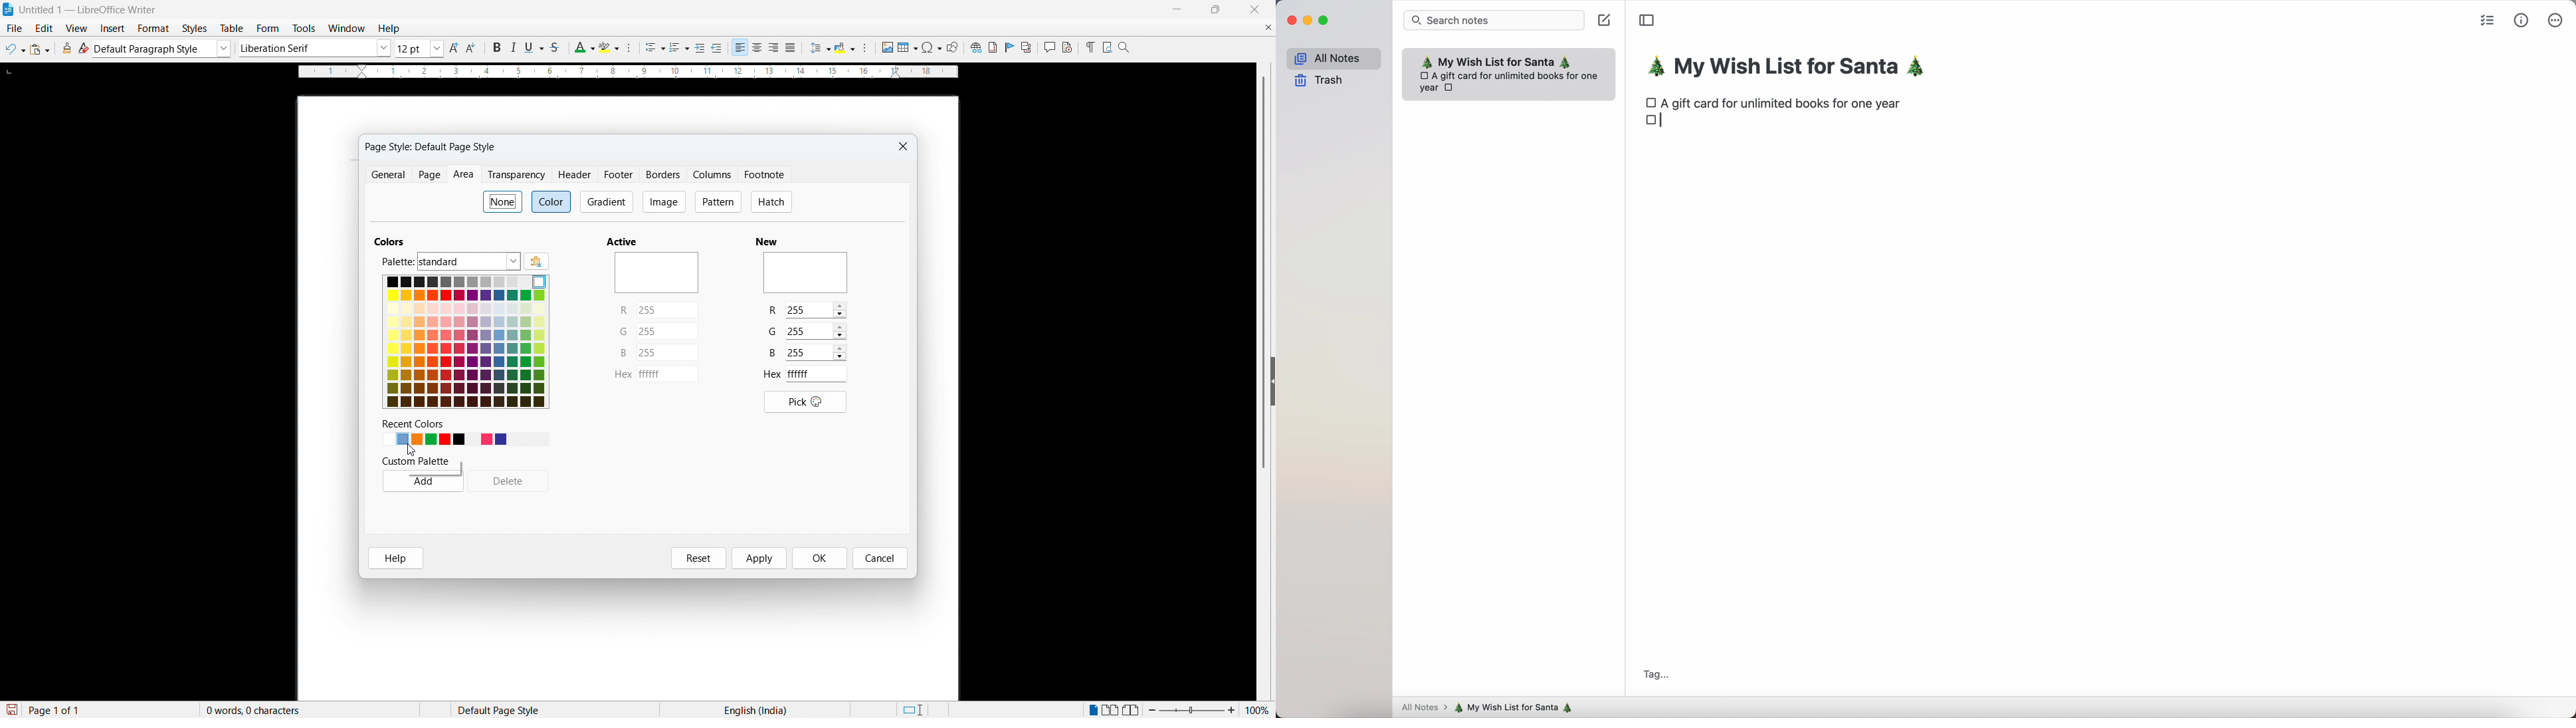 This screenshot has width=2576, height=728. I want to click on New , so click(765, 241).